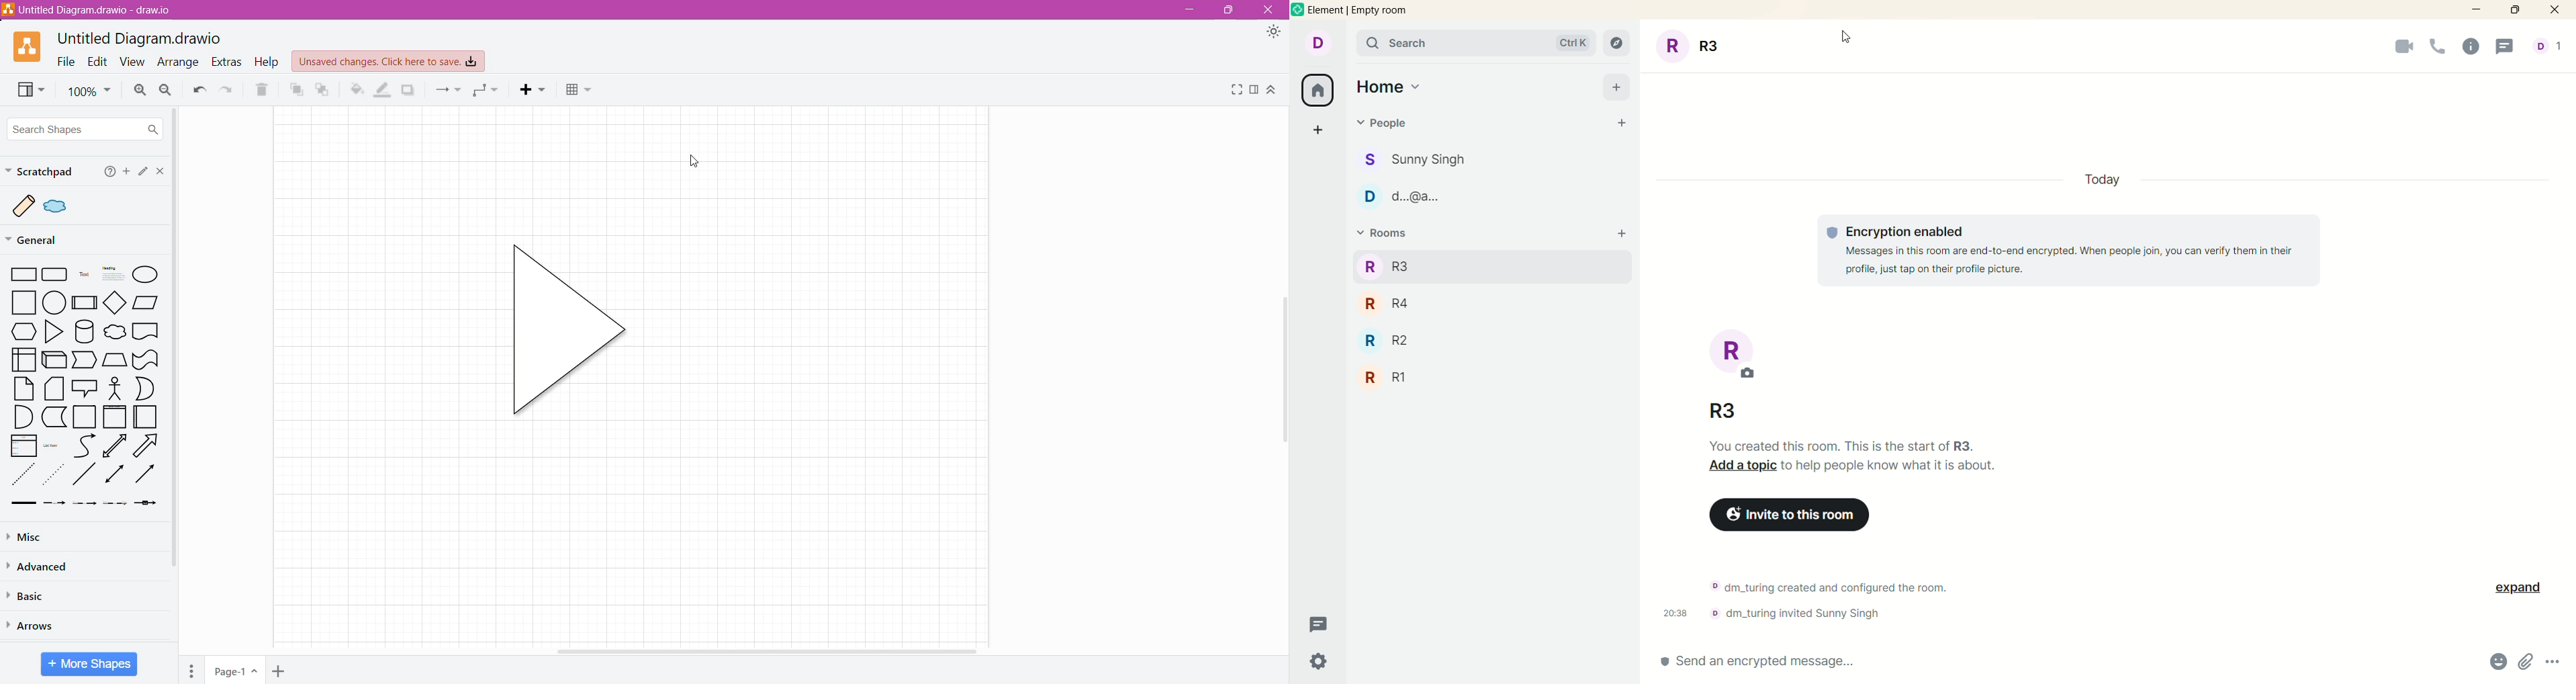  Describe the element at coordinates (1387, 236) in the screenshot. I see `rooms` at that location.